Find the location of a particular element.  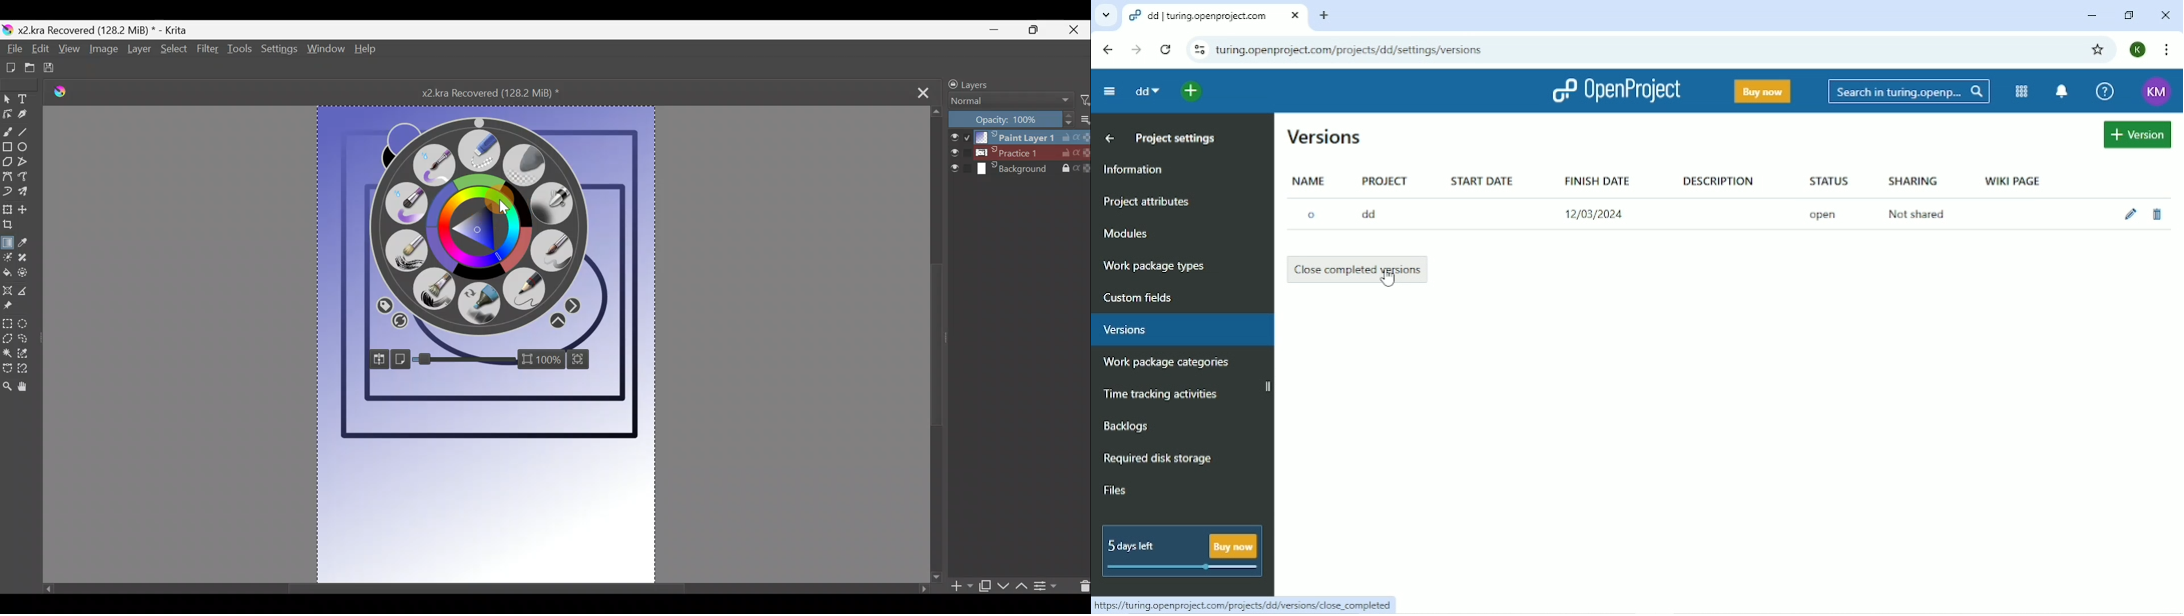

Basic 5 size opacity is located at coordinates (554, 251).